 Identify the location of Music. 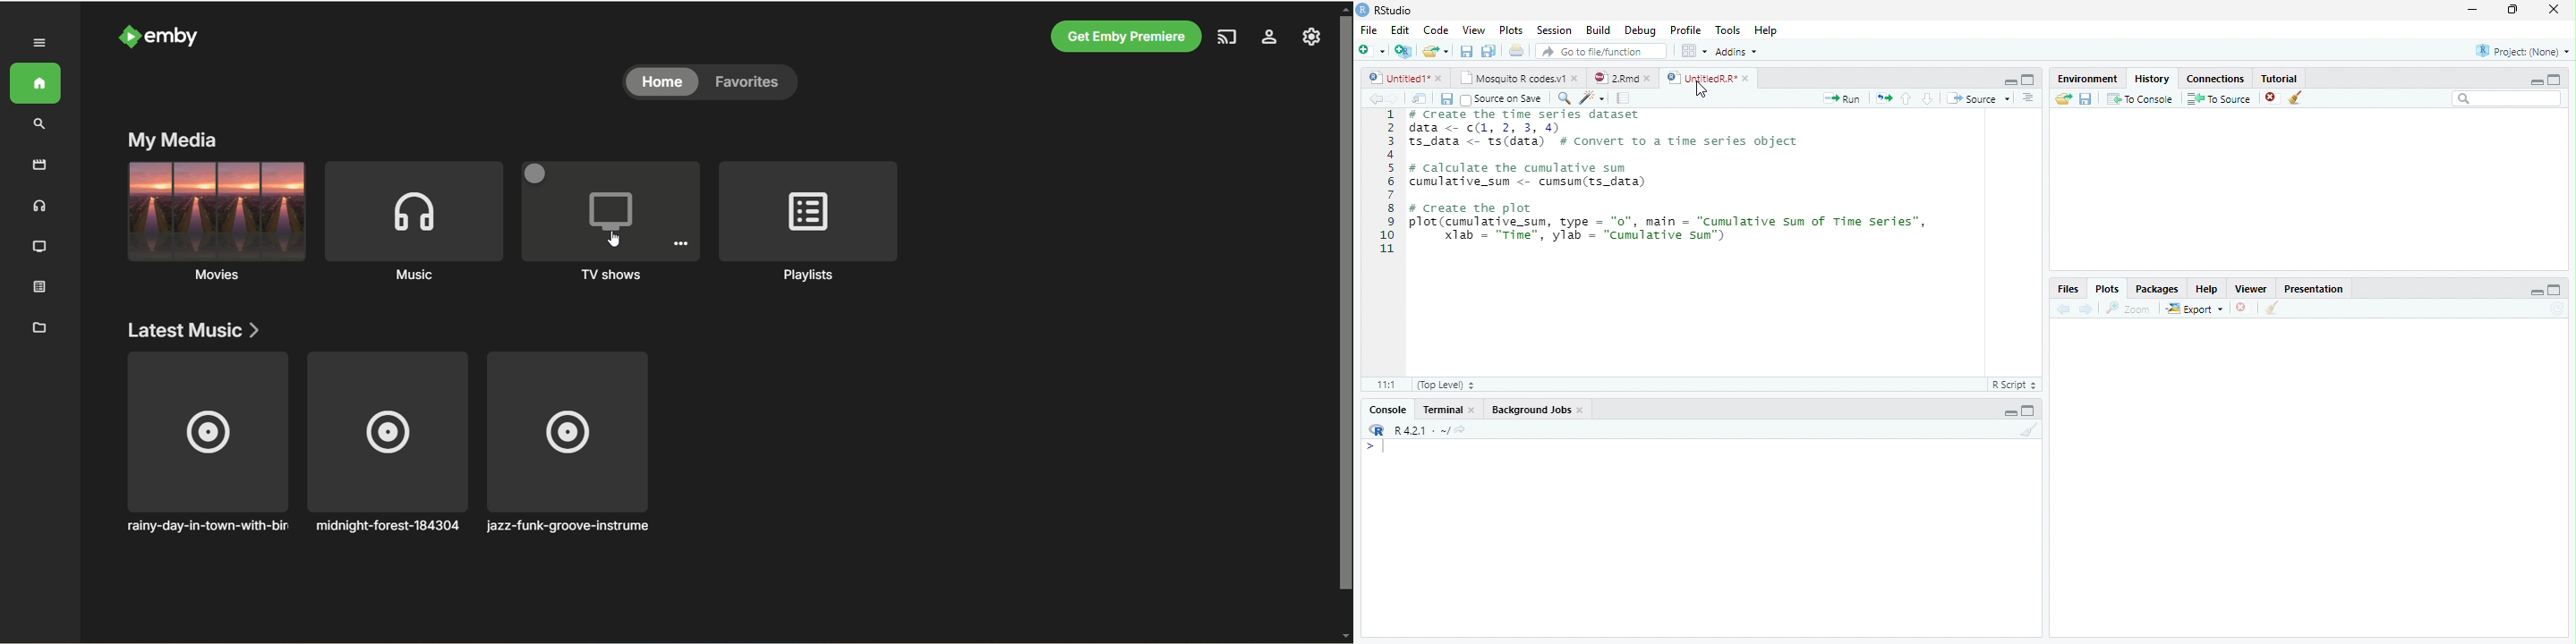
(412, 225).